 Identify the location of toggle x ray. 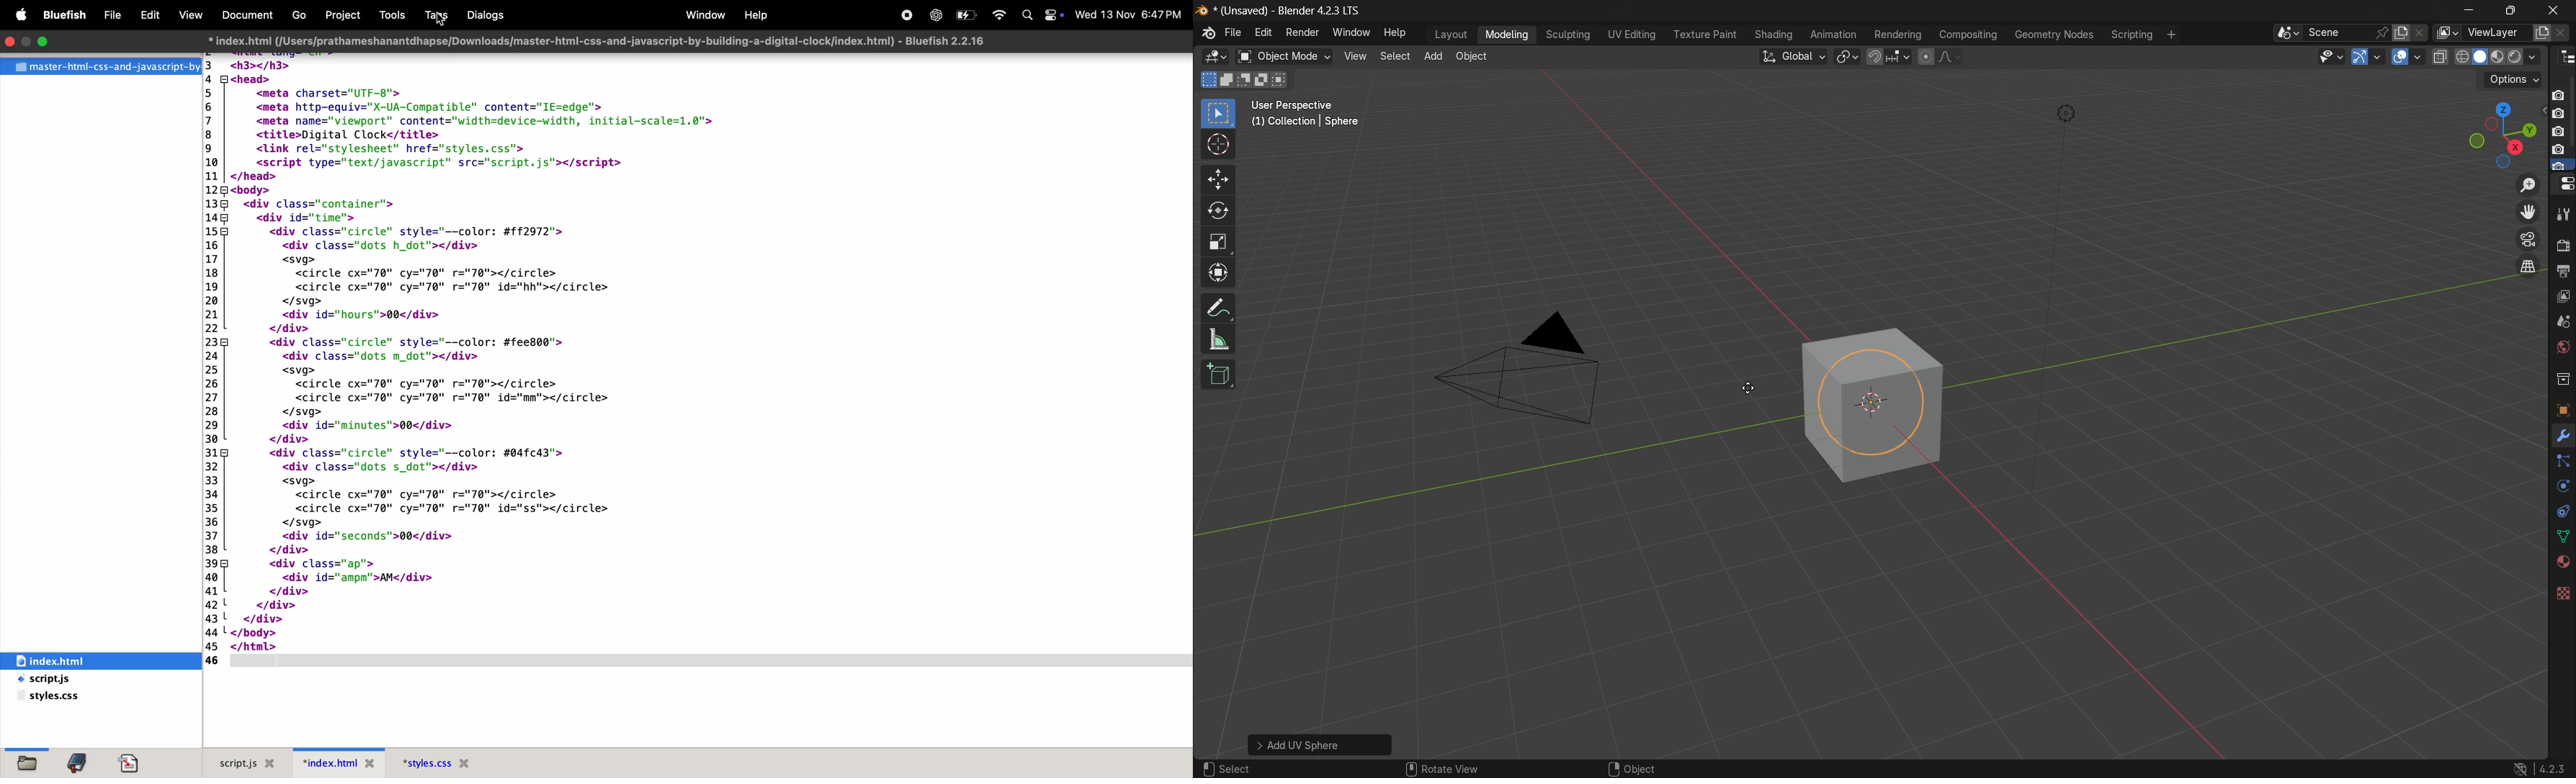
(2438, 56).